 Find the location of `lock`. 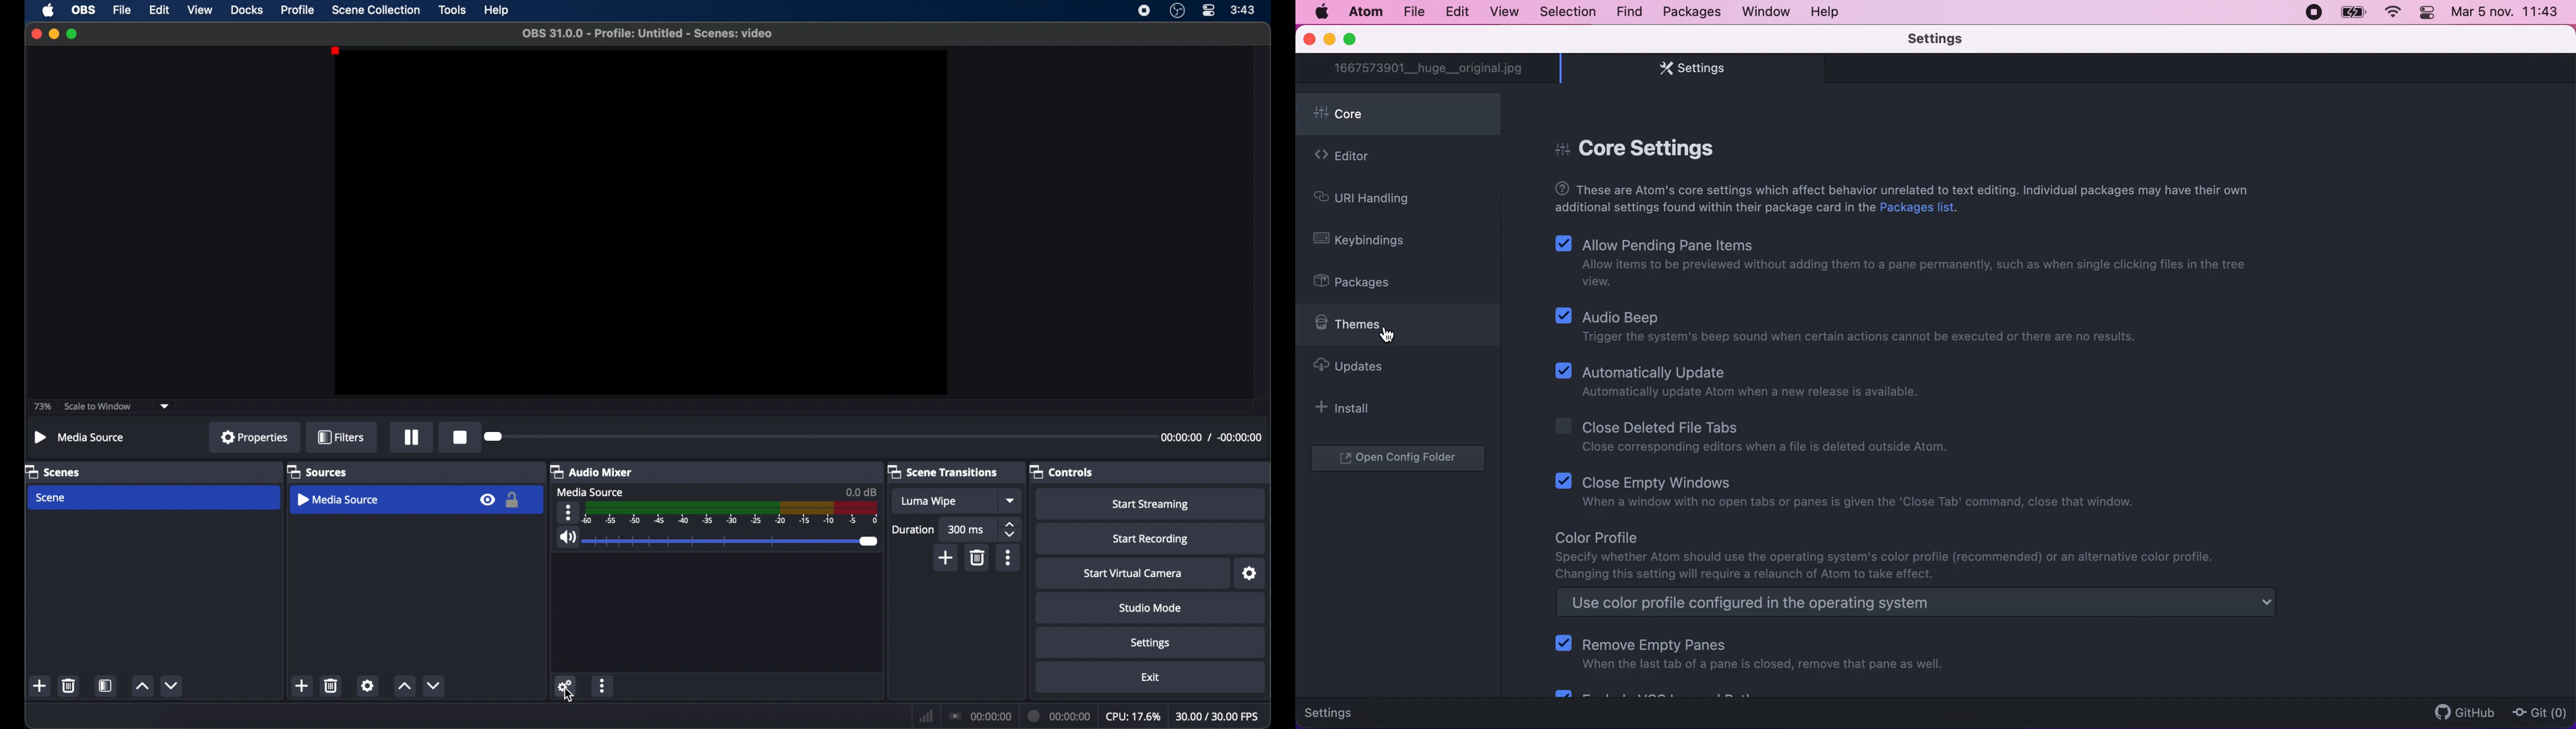

lock is located at coordinates (514, 500).